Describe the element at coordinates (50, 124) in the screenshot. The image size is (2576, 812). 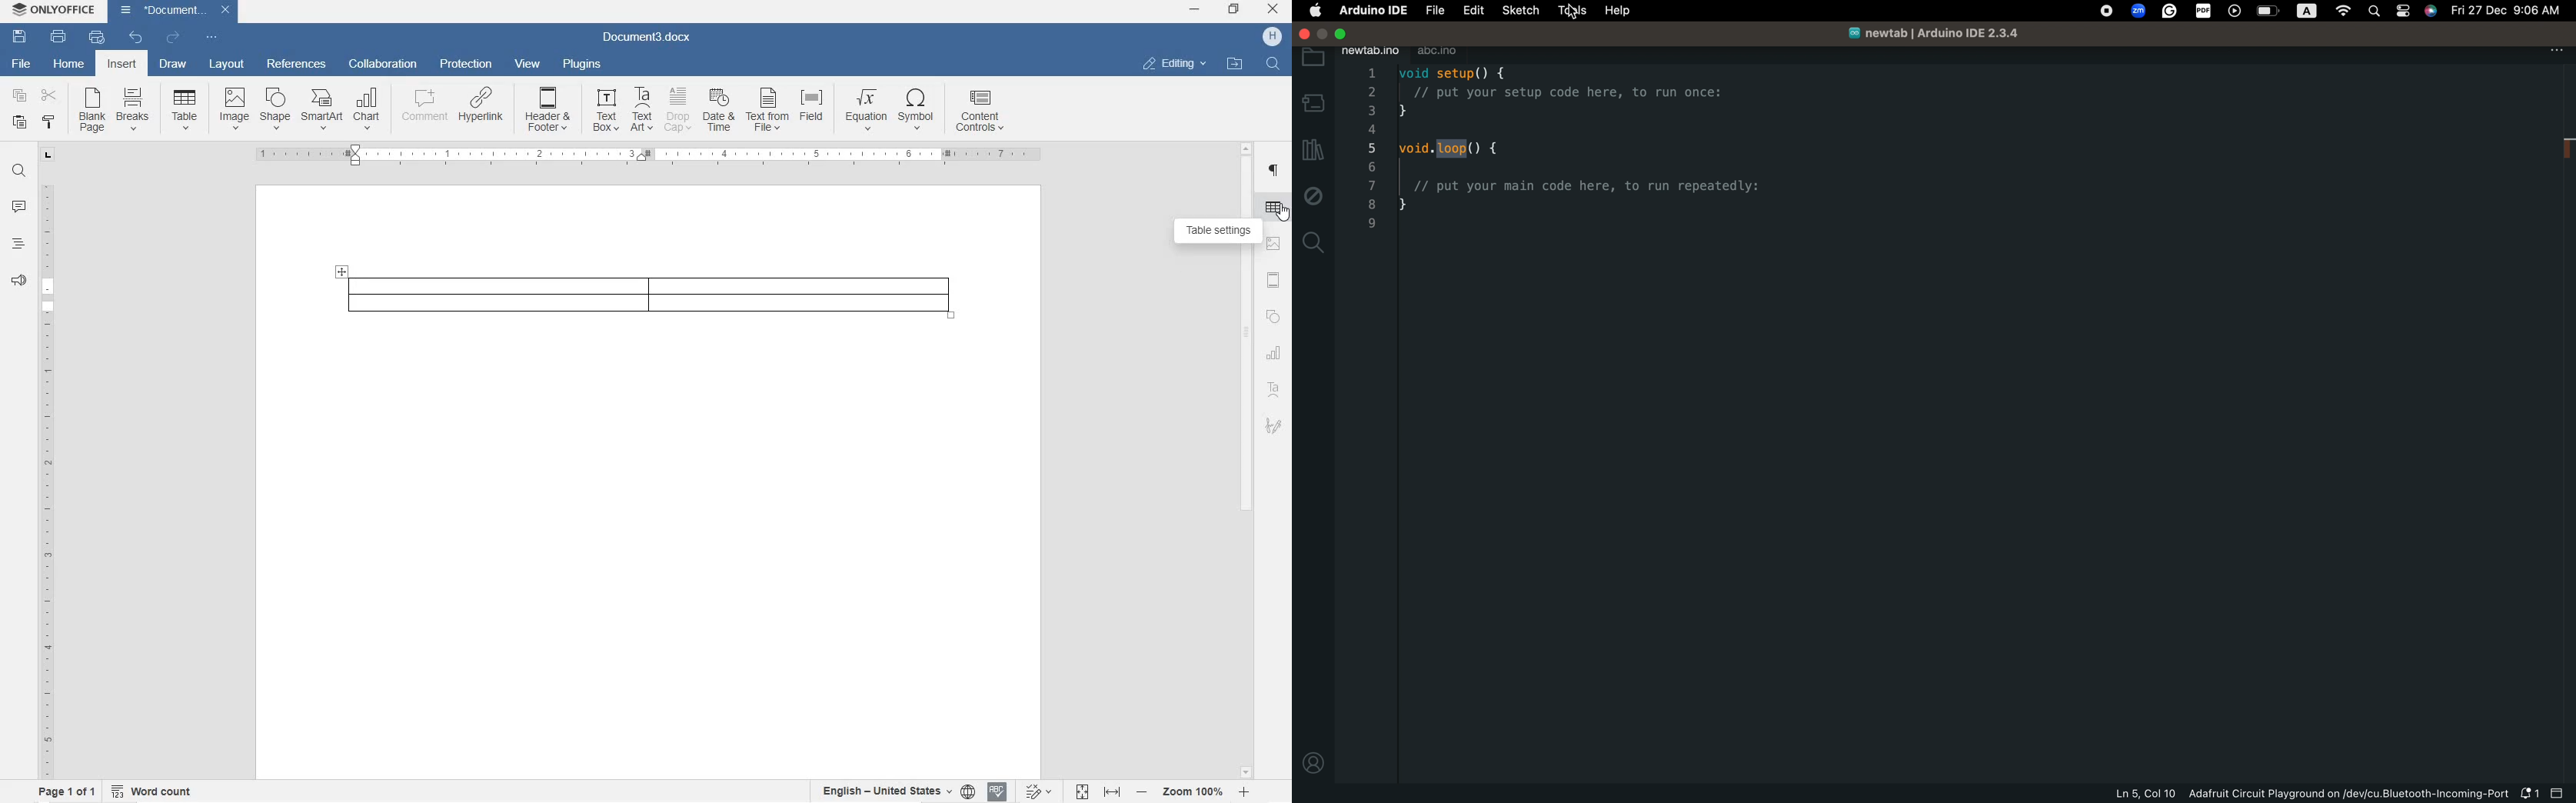
I see `COPY STYLE` at that location.